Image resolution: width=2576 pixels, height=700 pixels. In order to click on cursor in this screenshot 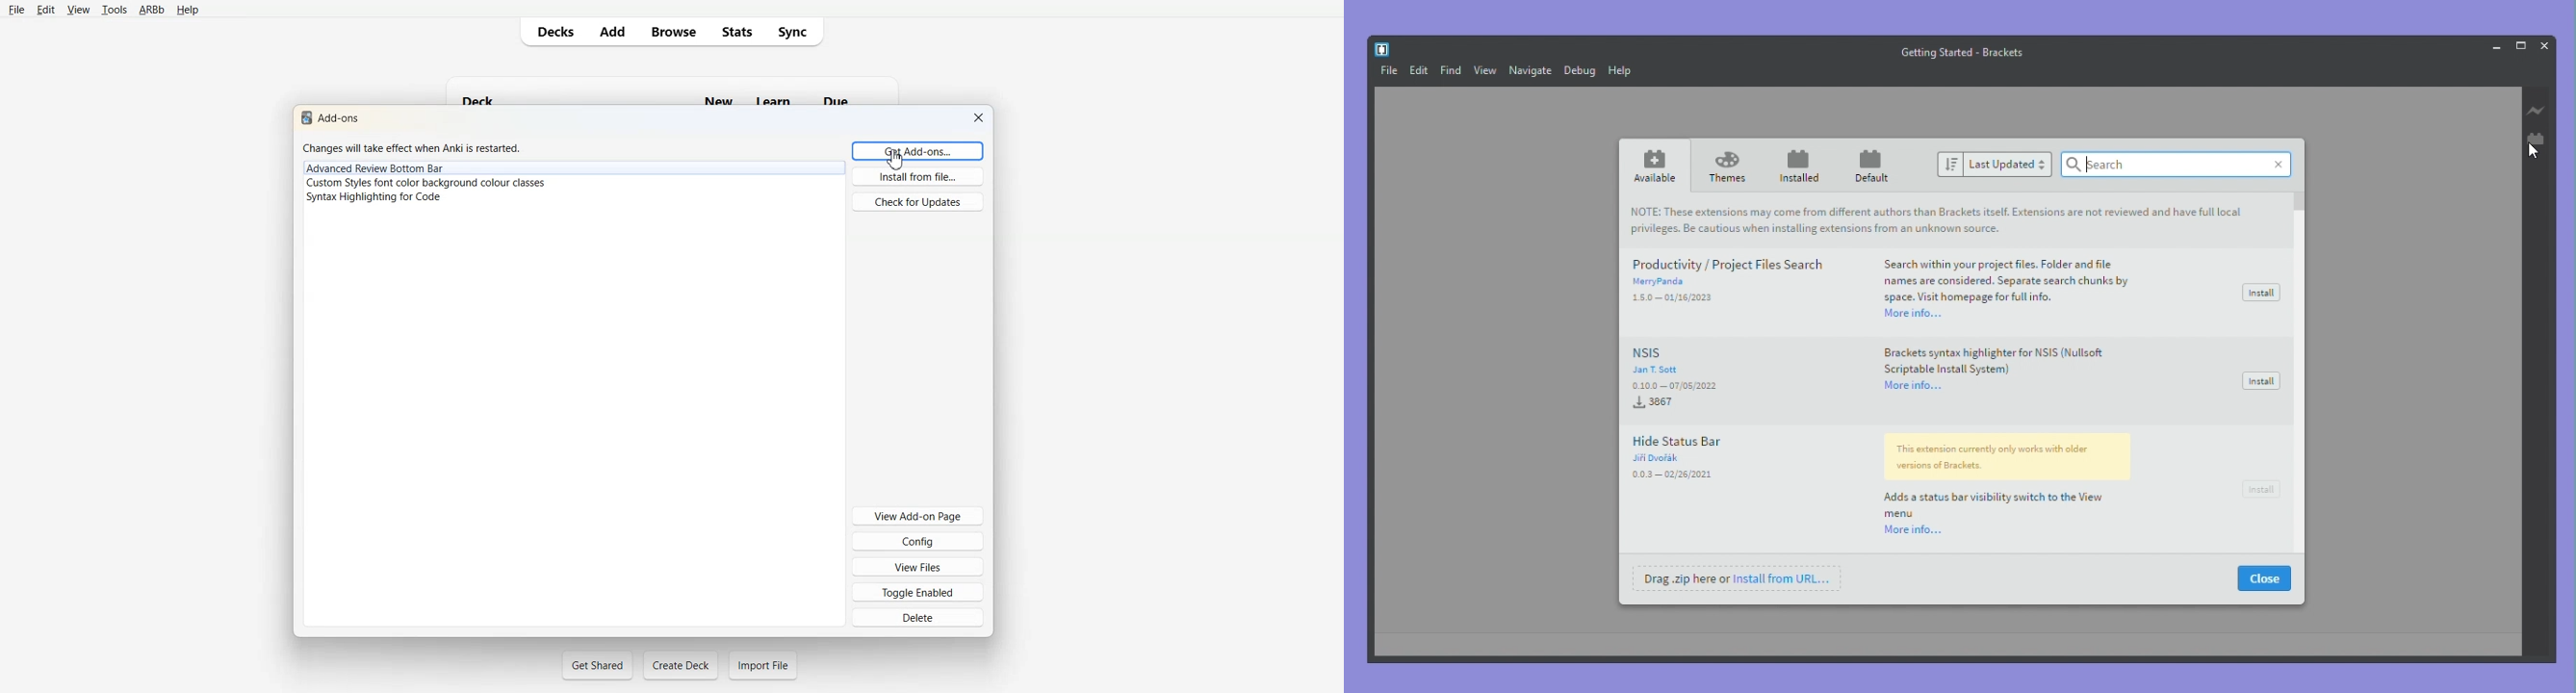, I will do `click(2538, 156)`.